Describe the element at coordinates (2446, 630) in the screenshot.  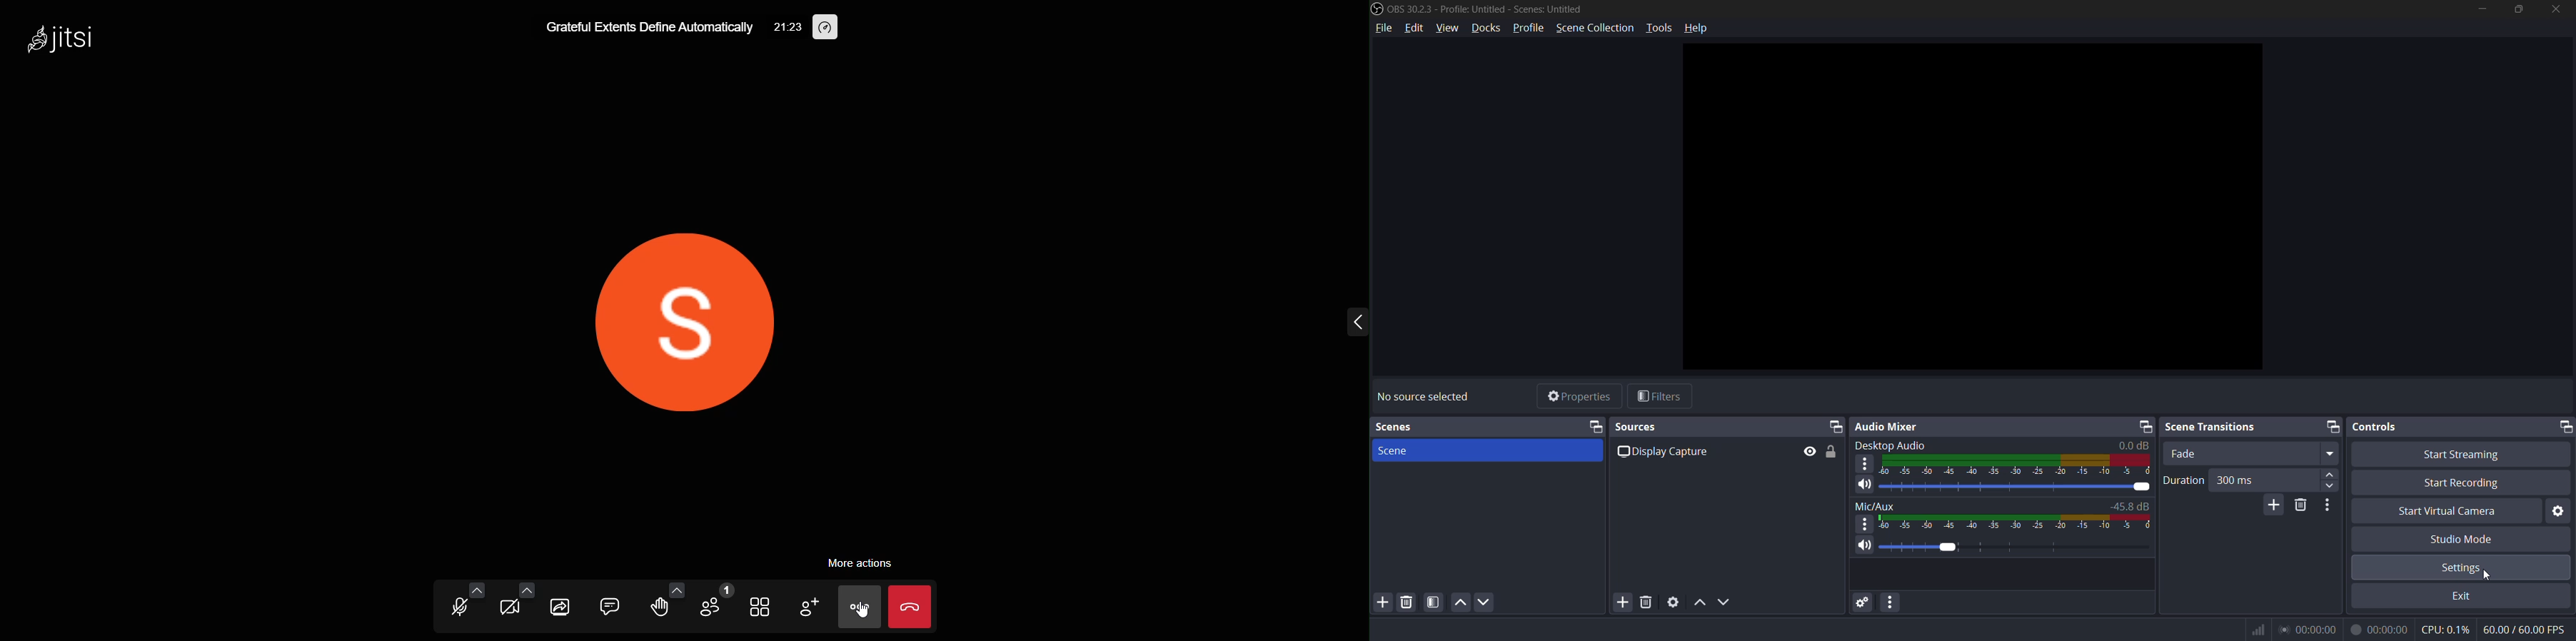
I see `cpu: 0.1%` at that location.